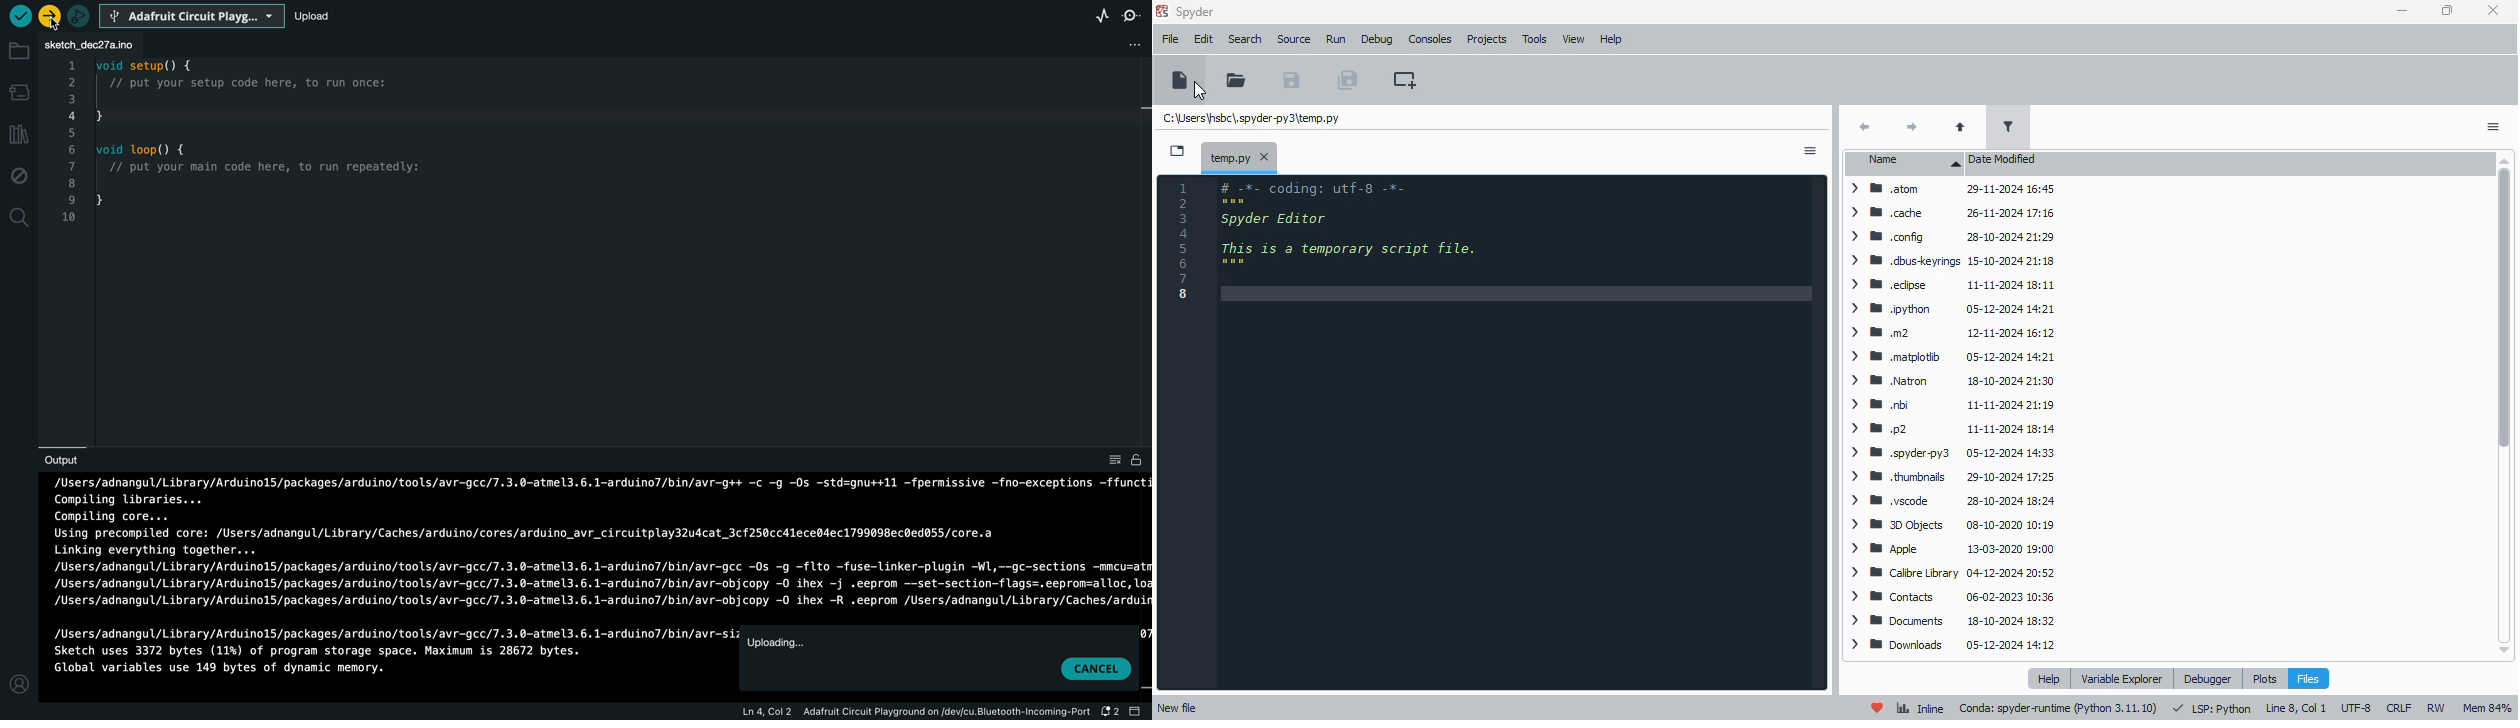  Describe the element at coordinates (2308, 678) in the screenshot. I see `files` at that location.